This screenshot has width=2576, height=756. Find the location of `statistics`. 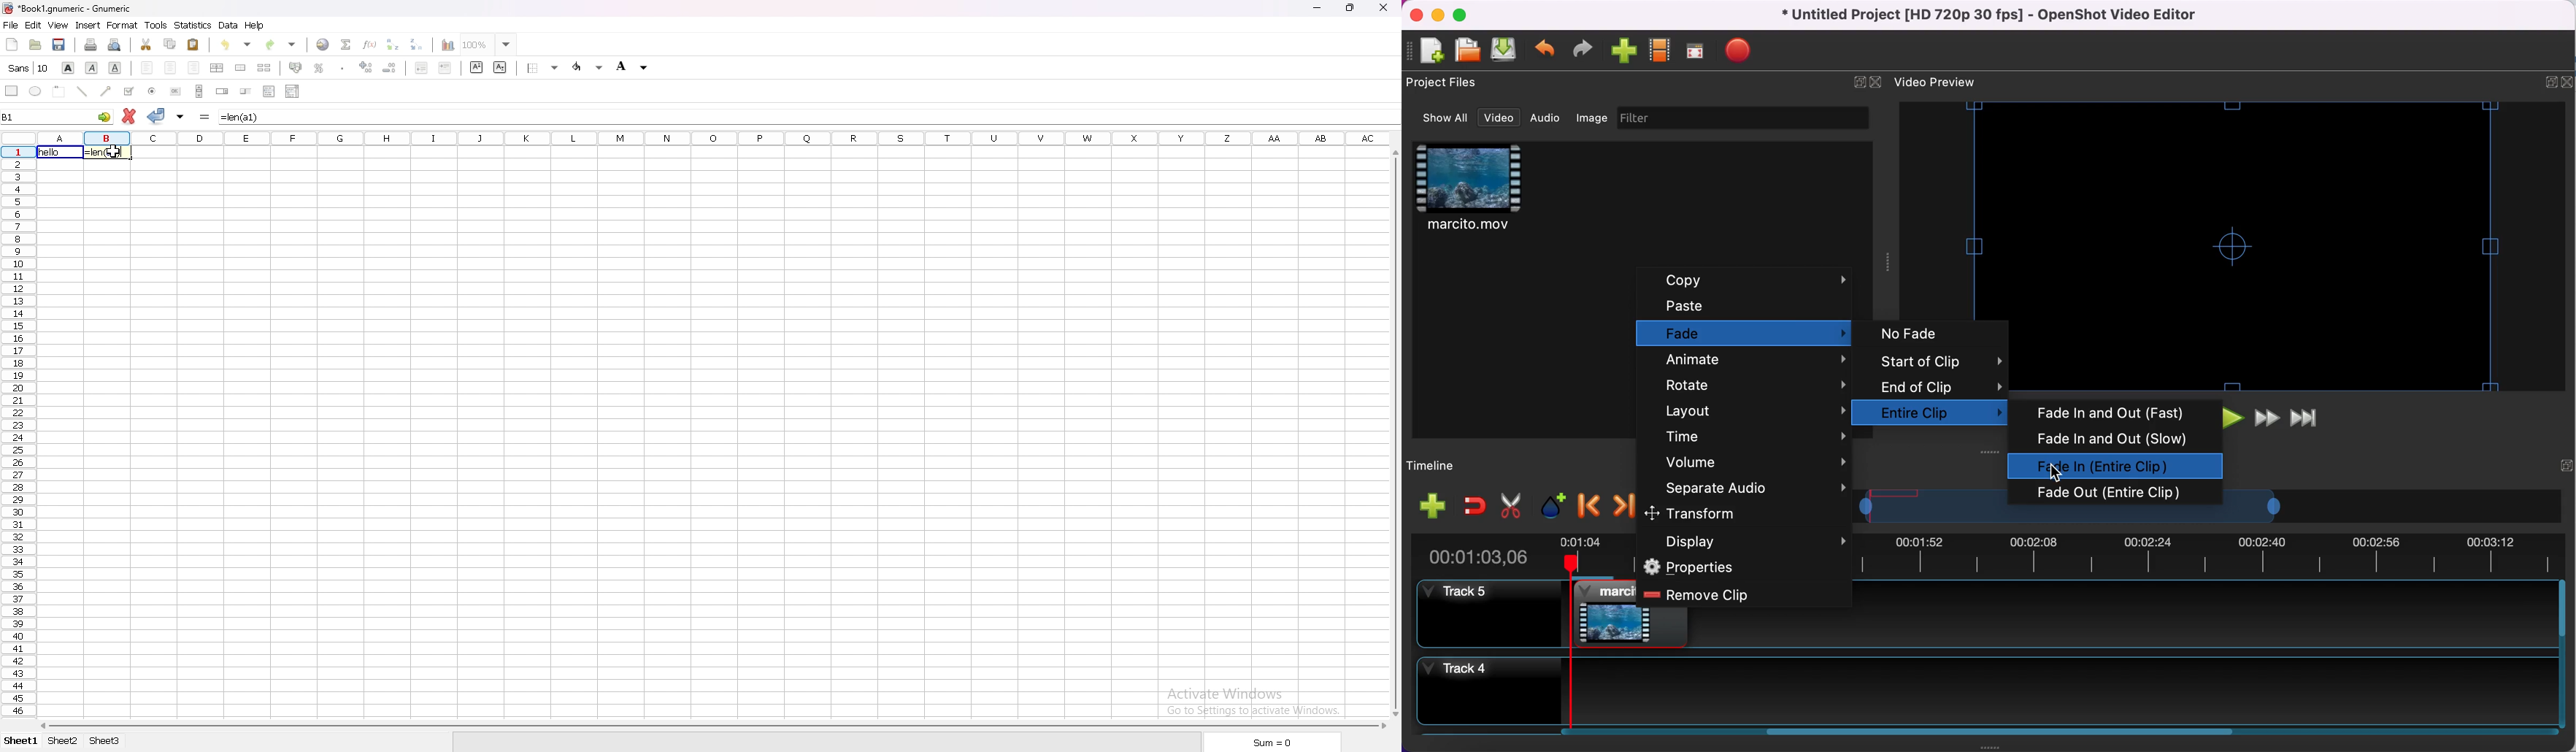

statistics is located at coordinates (193, 26).